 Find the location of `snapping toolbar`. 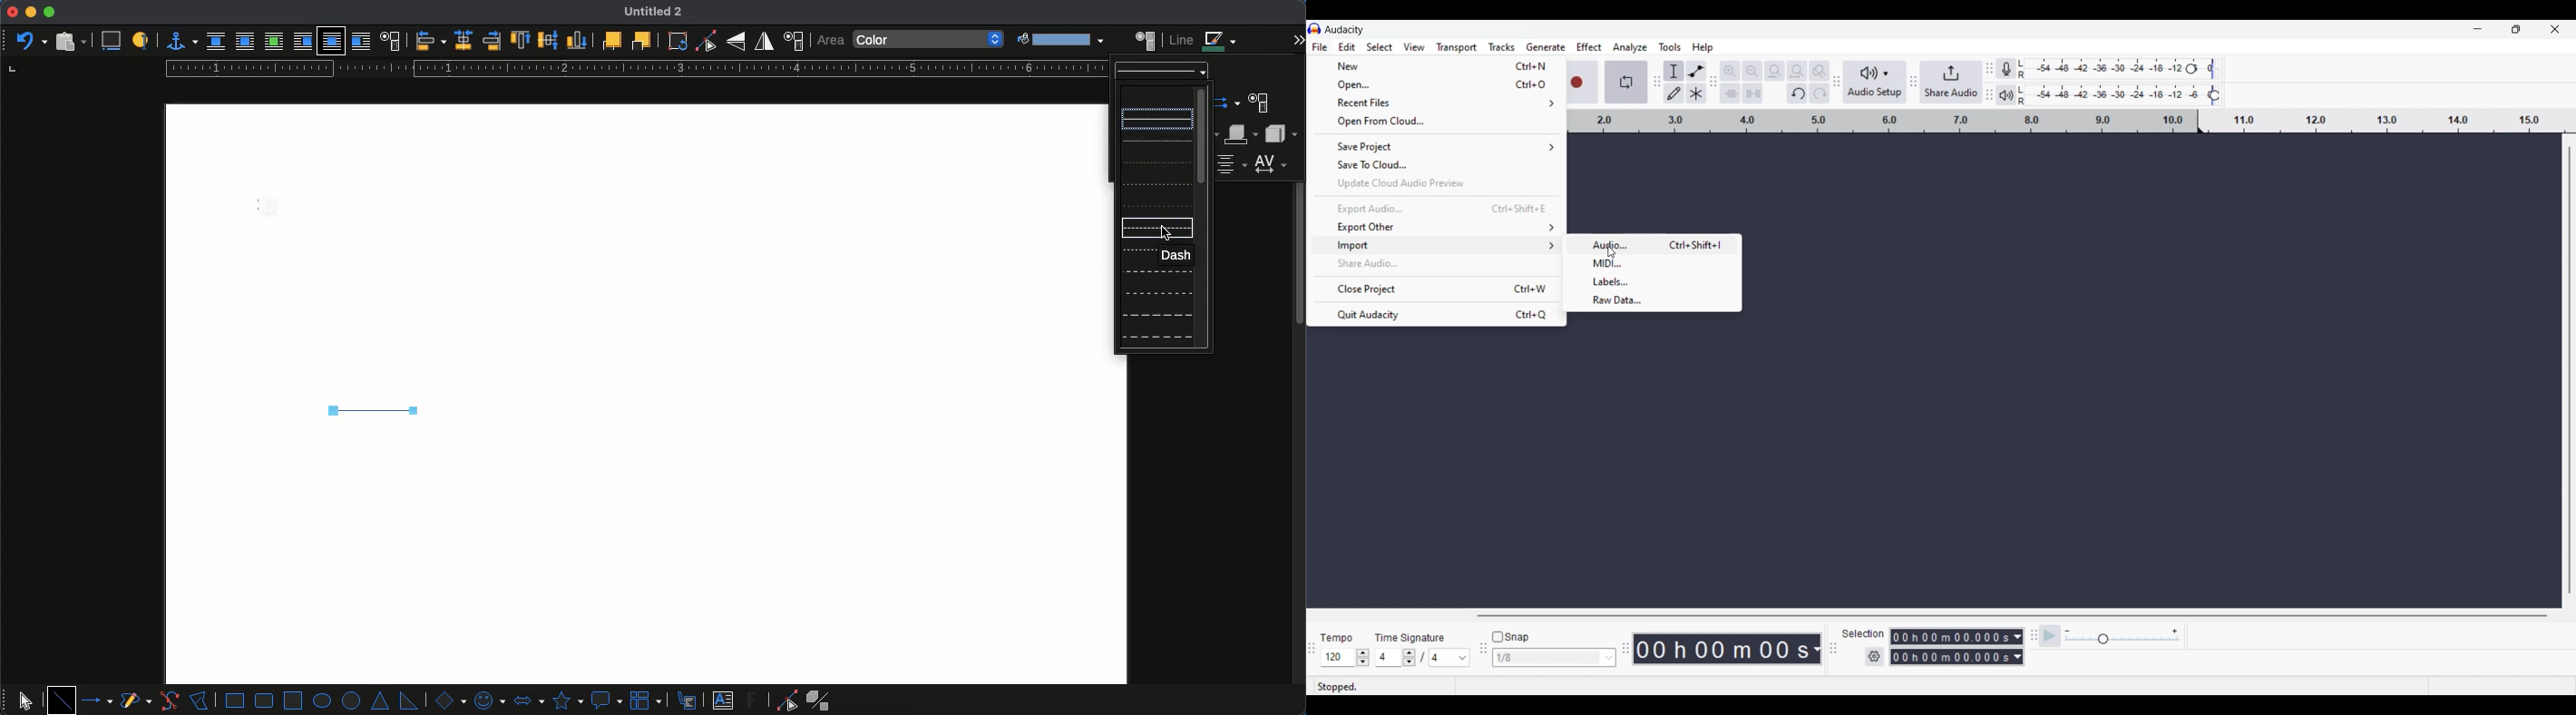

snapping toolbar is located at coordinates (1481, 656).